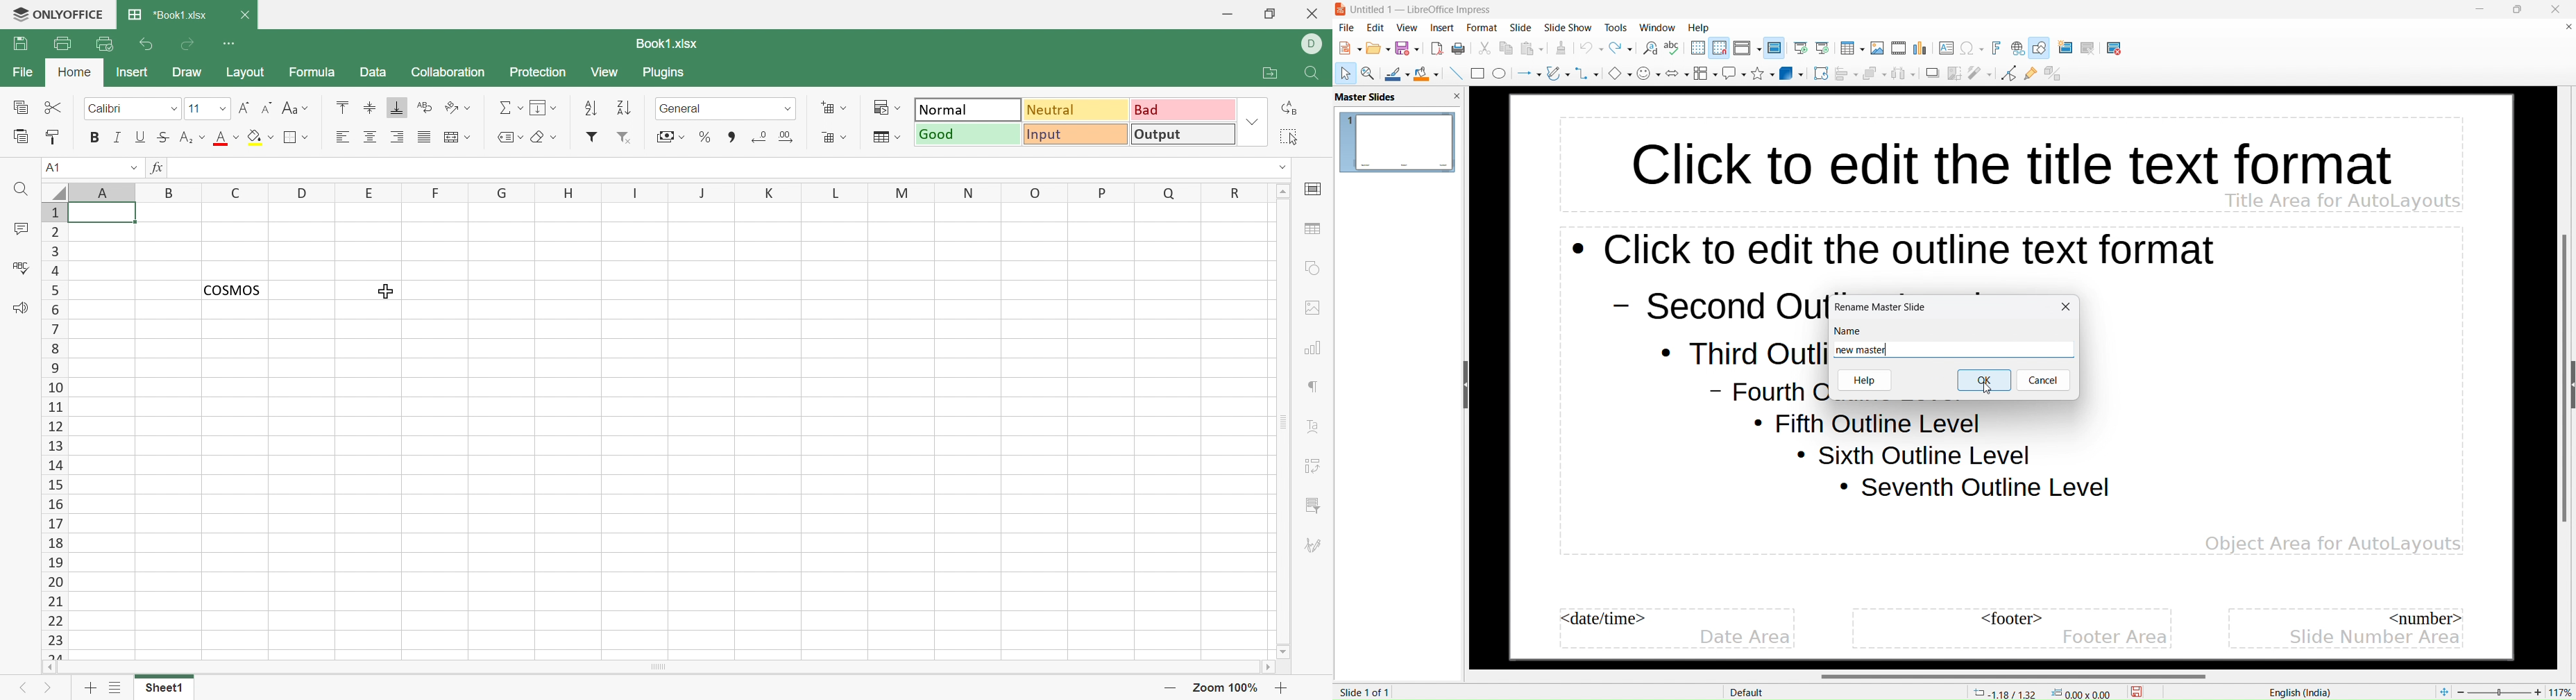 The image size is (2576, 700). Describe the element at coordinates (1182, 133) in the screenshot. I see `Output` at that location.